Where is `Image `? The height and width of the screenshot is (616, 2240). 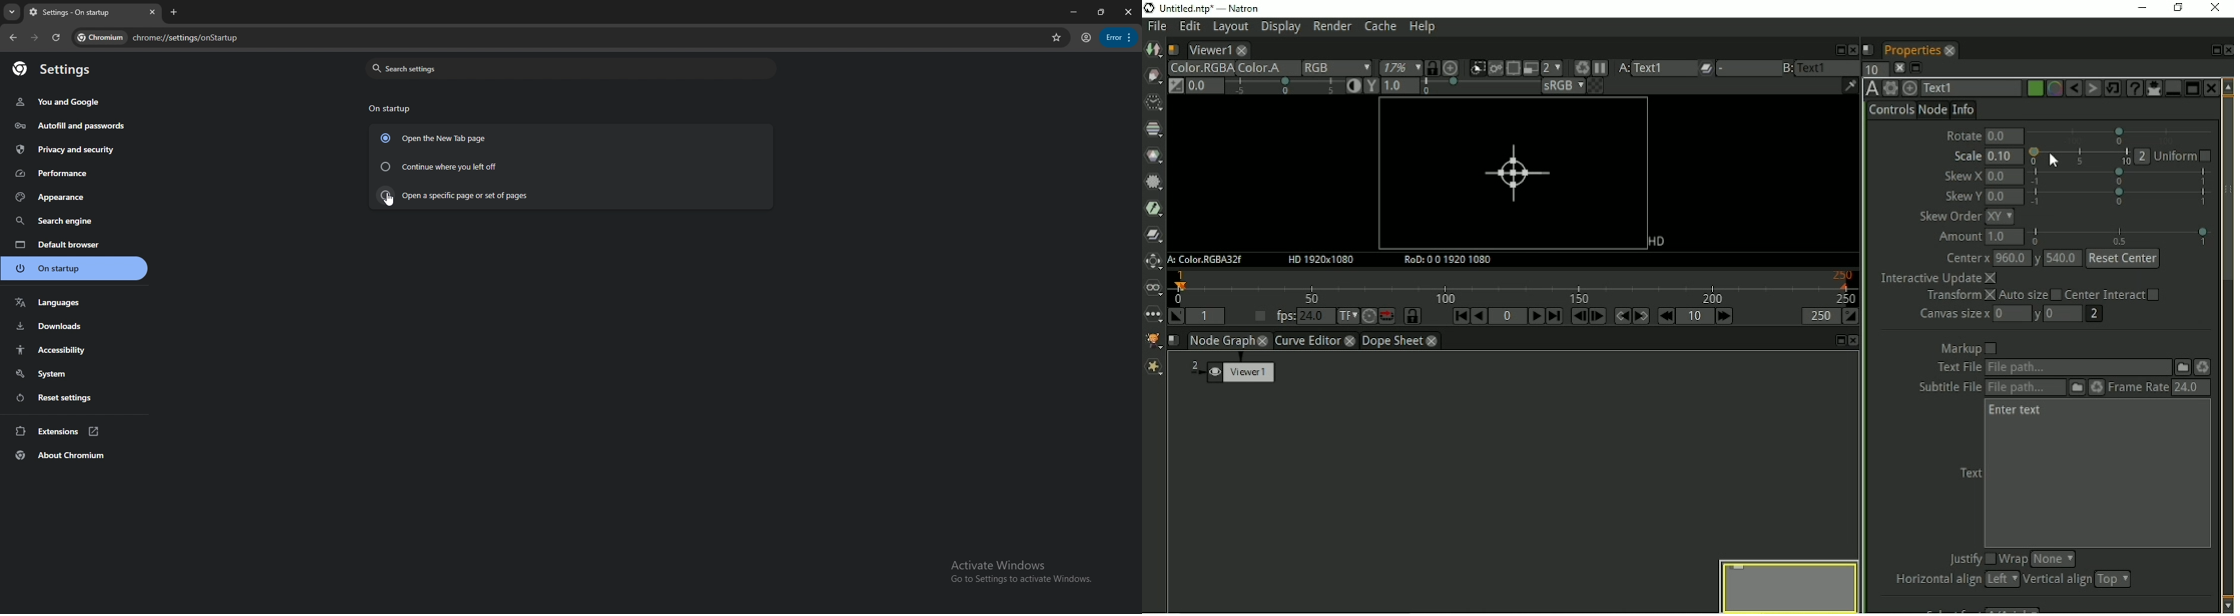 Image  is located at coordinates (1154, 50).